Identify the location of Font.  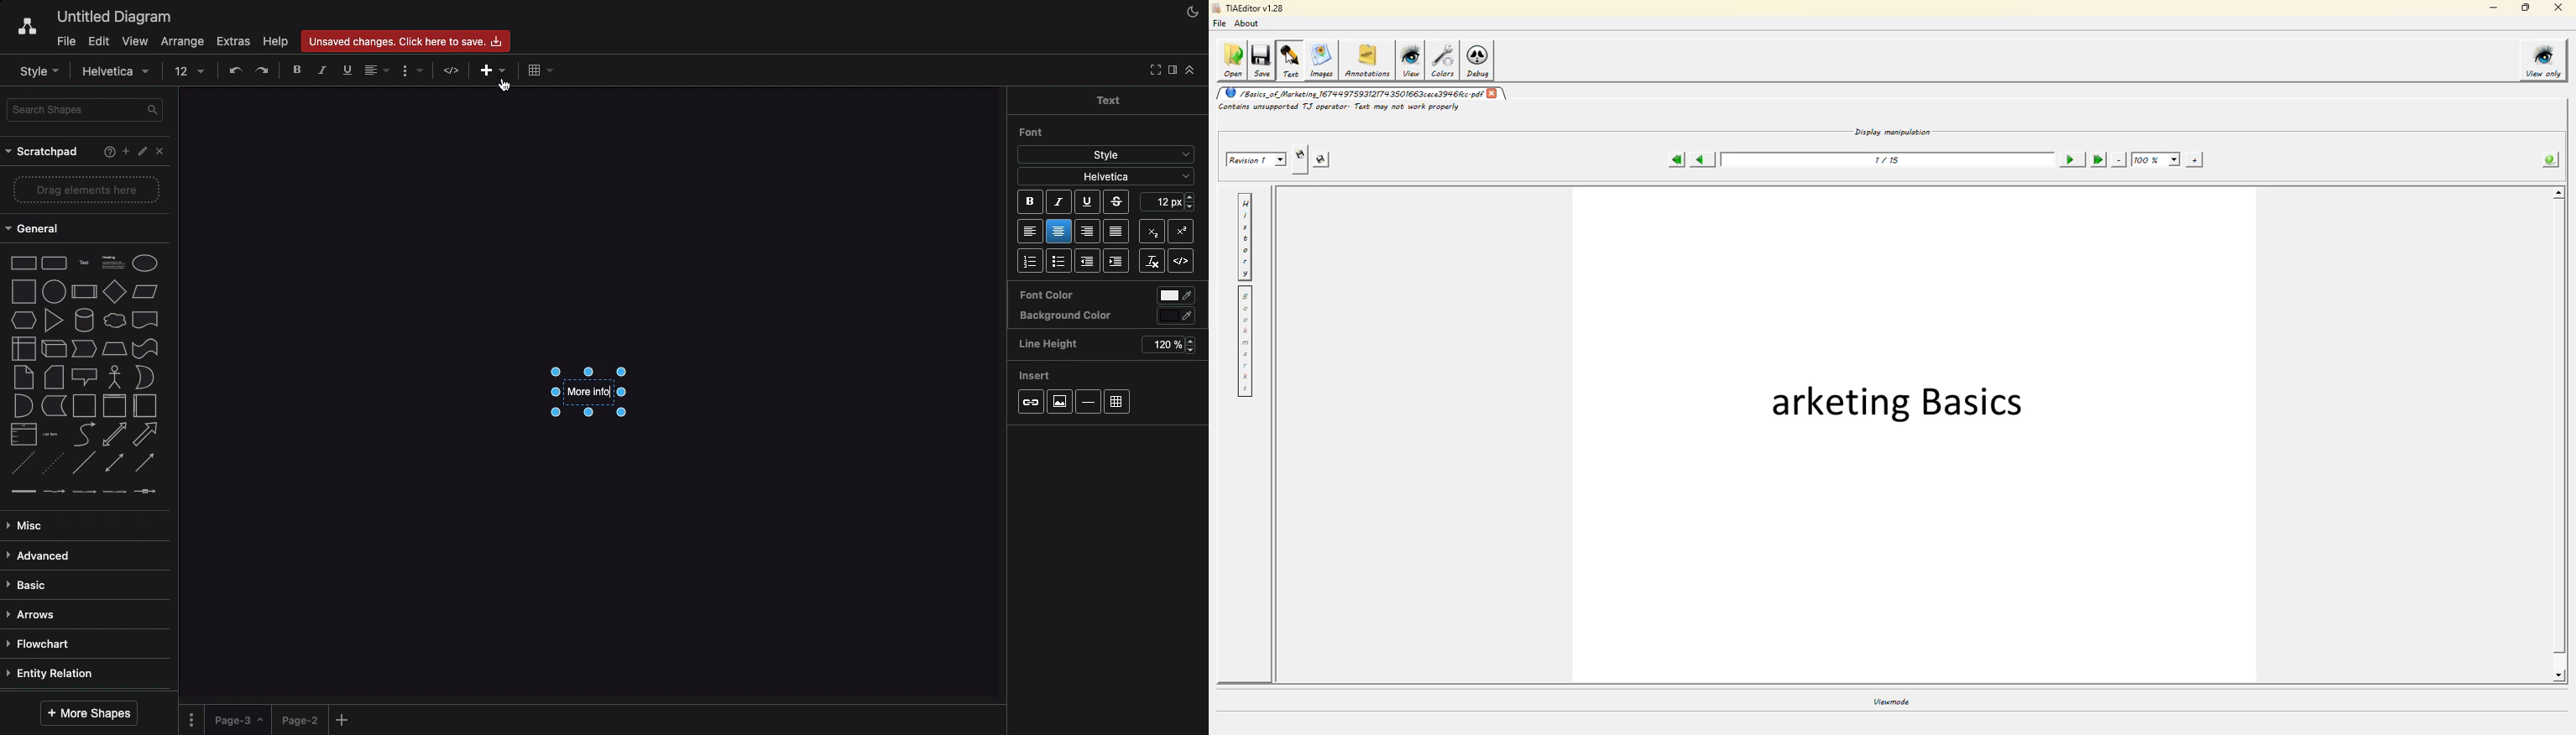
(1032, 132).